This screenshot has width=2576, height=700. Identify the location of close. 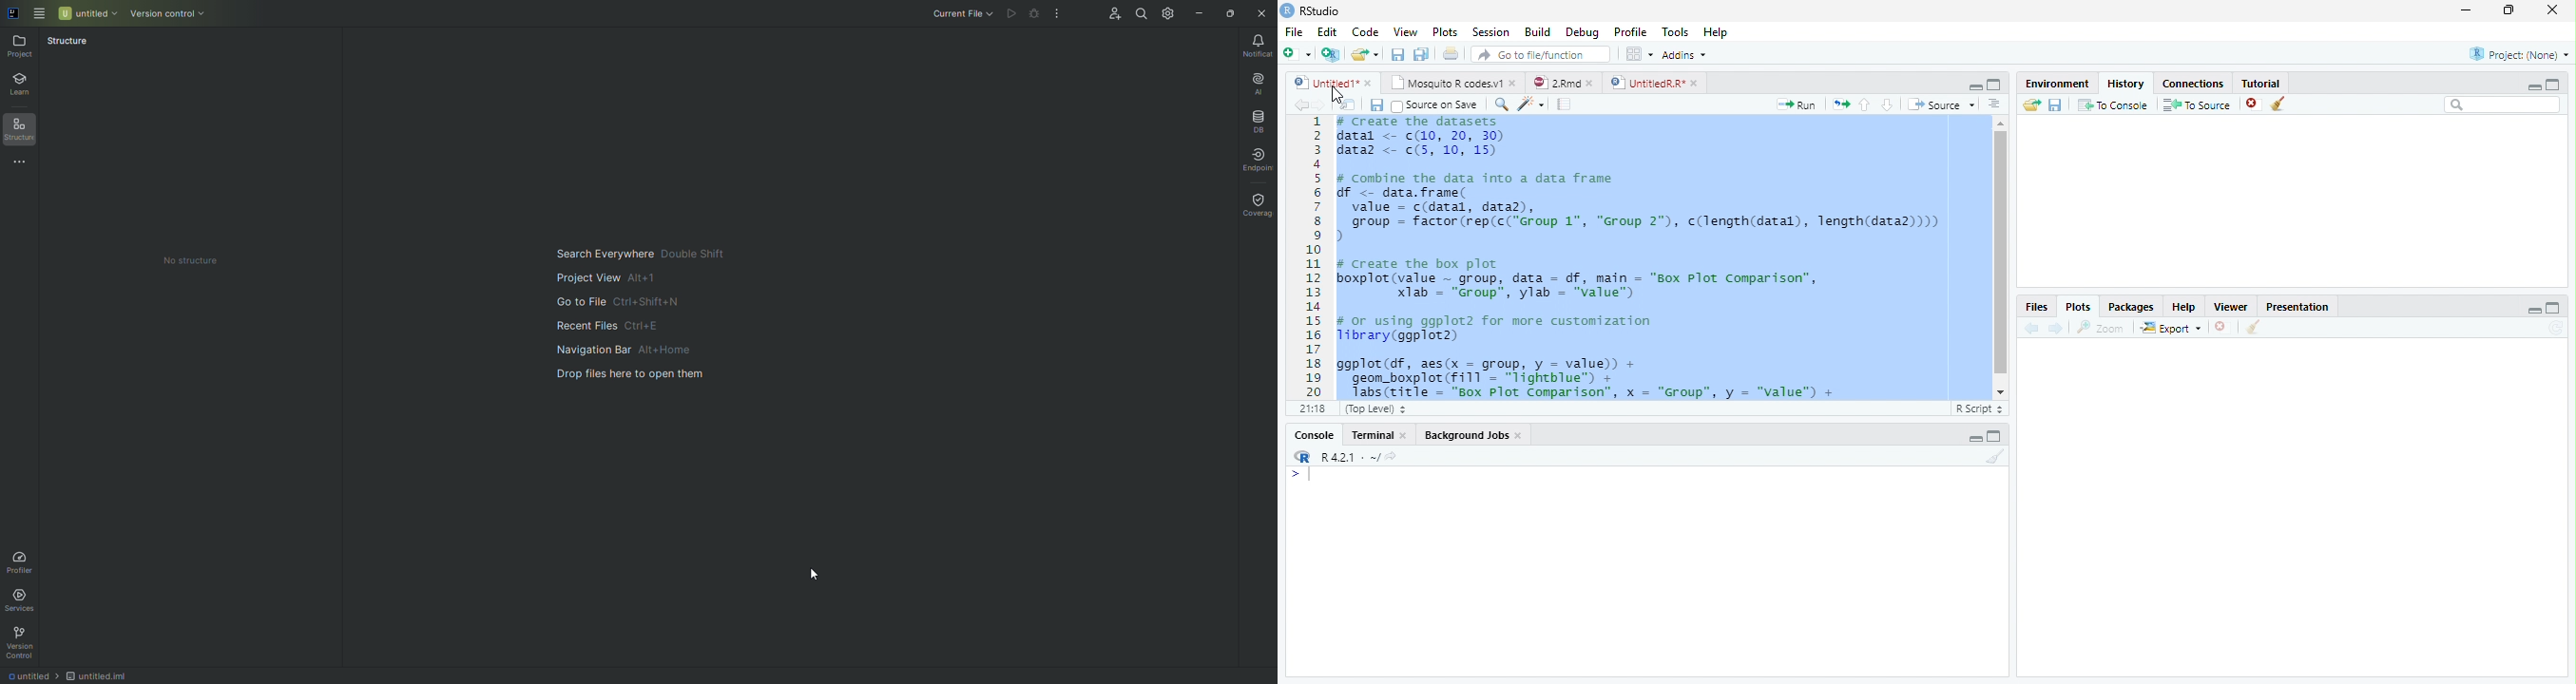
(1368, 83).